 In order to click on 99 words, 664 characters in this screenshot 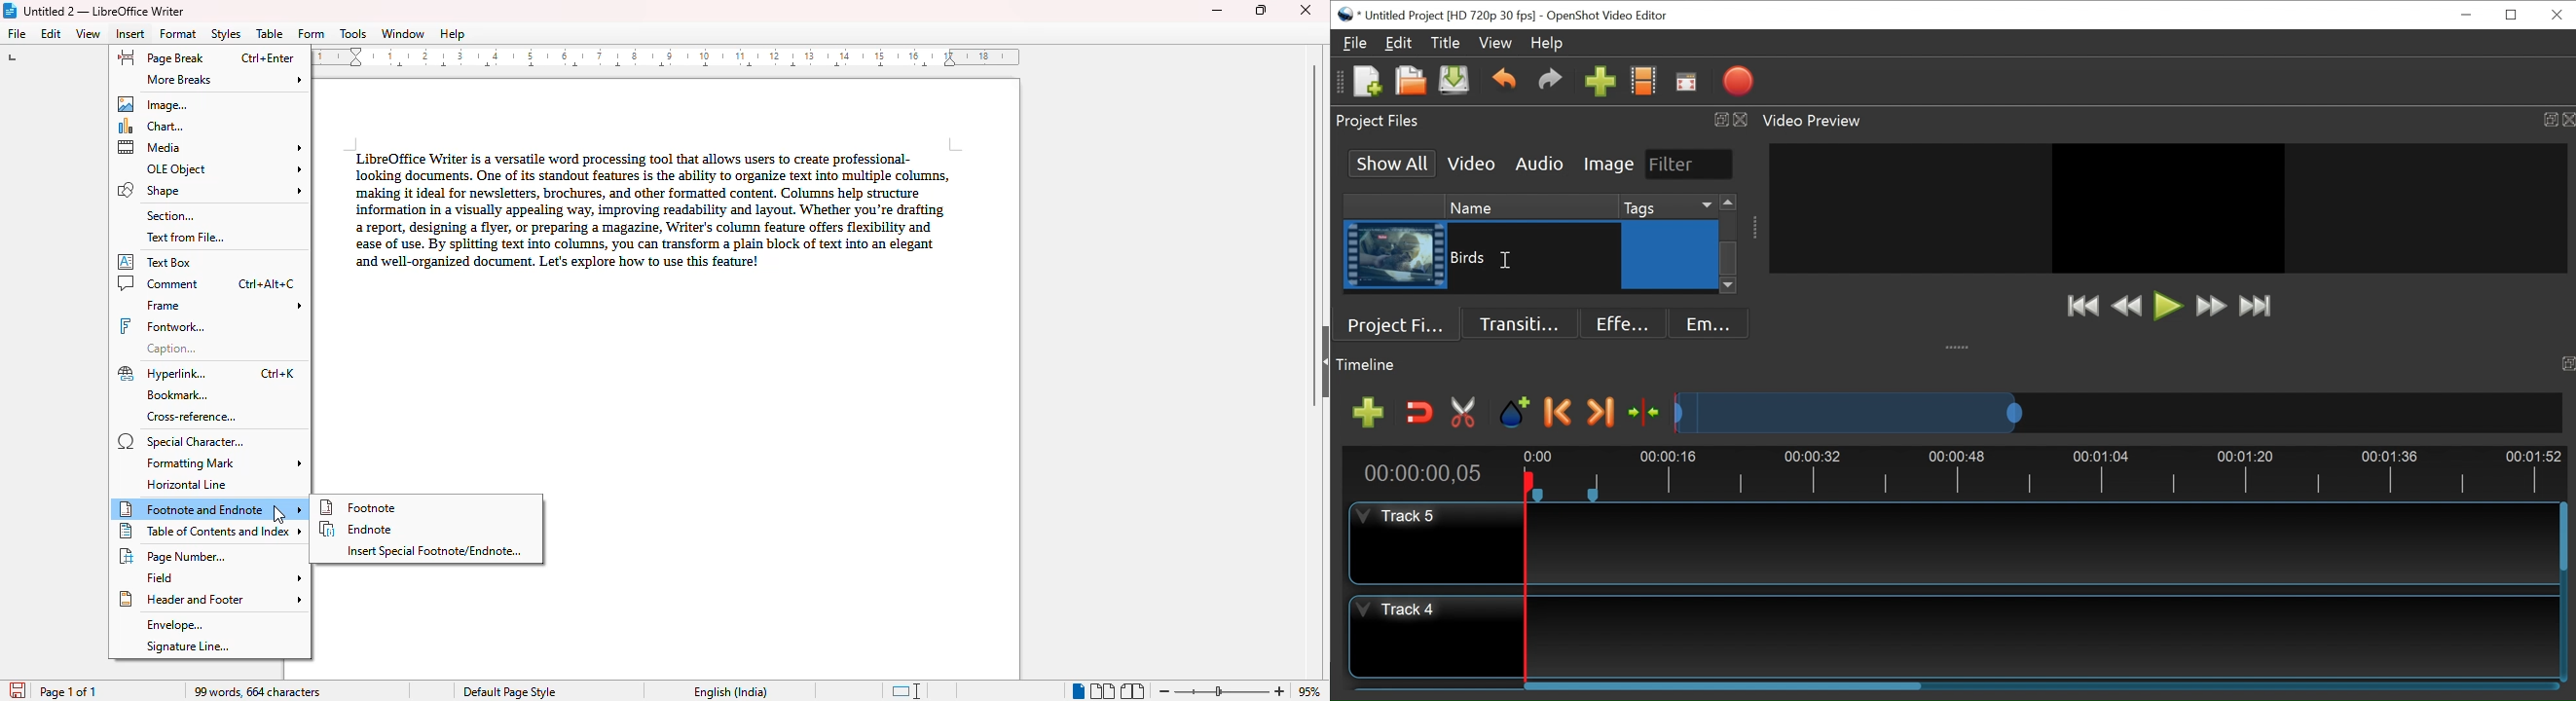, I will do `click(256, 692)`.